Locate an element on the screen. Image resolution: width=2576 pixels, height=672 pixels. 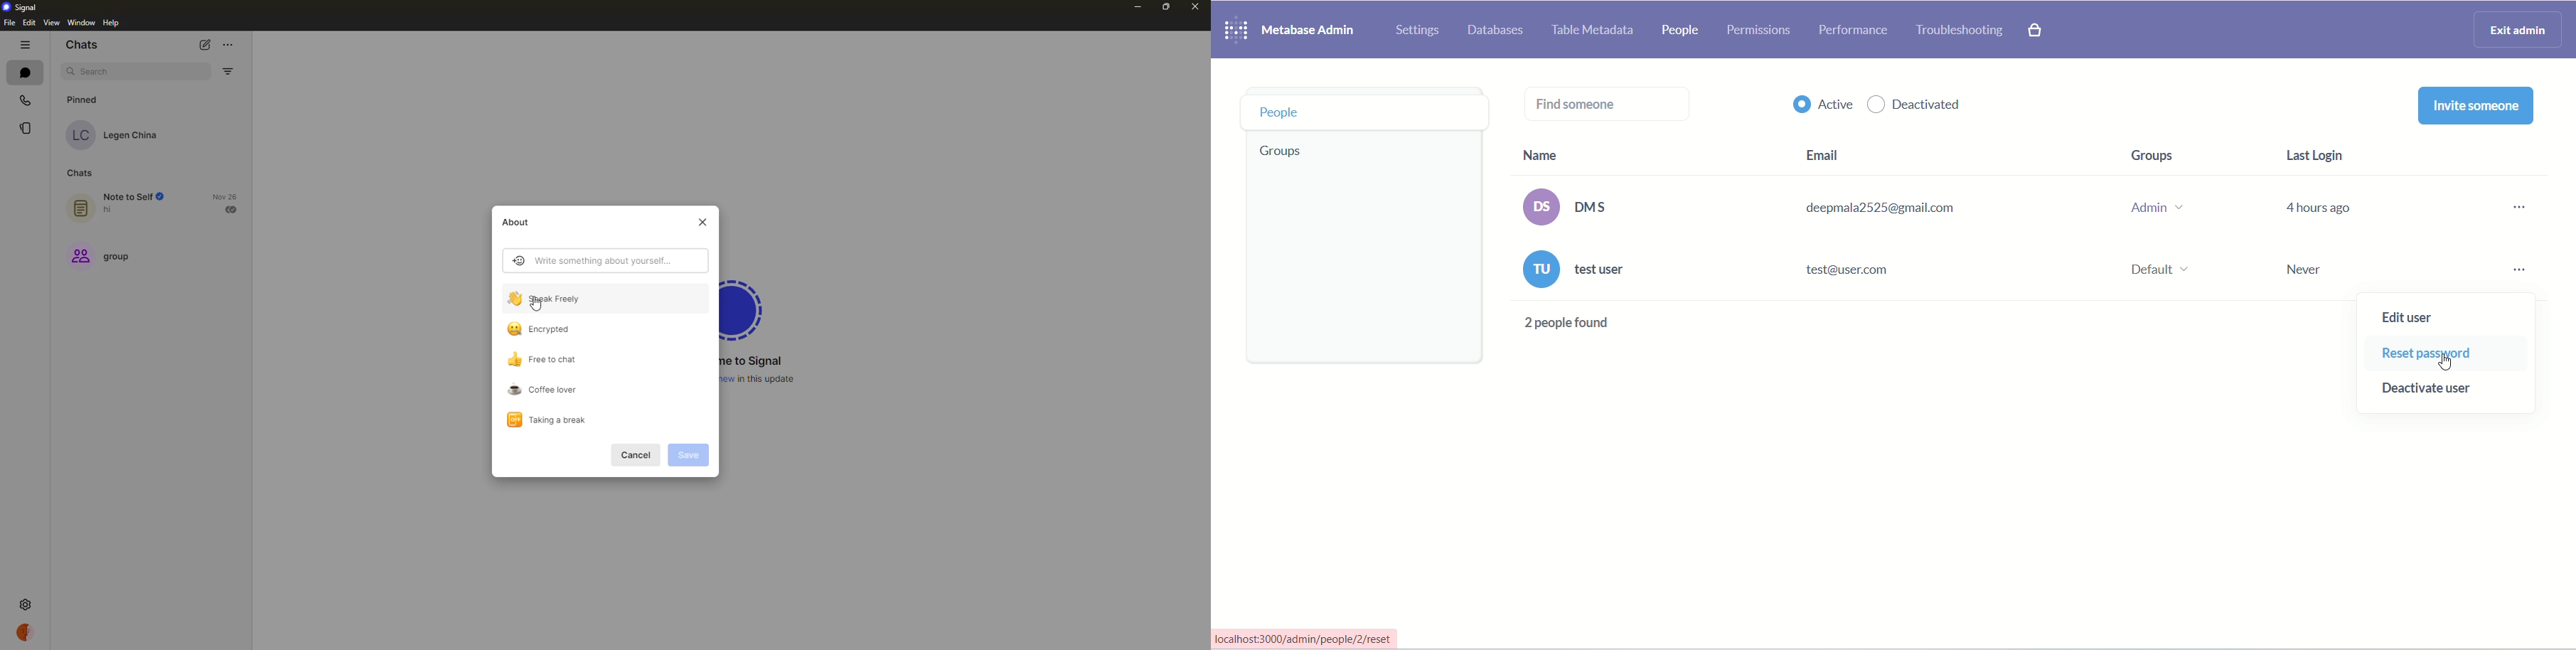
help is located at coordinates (112, 23).